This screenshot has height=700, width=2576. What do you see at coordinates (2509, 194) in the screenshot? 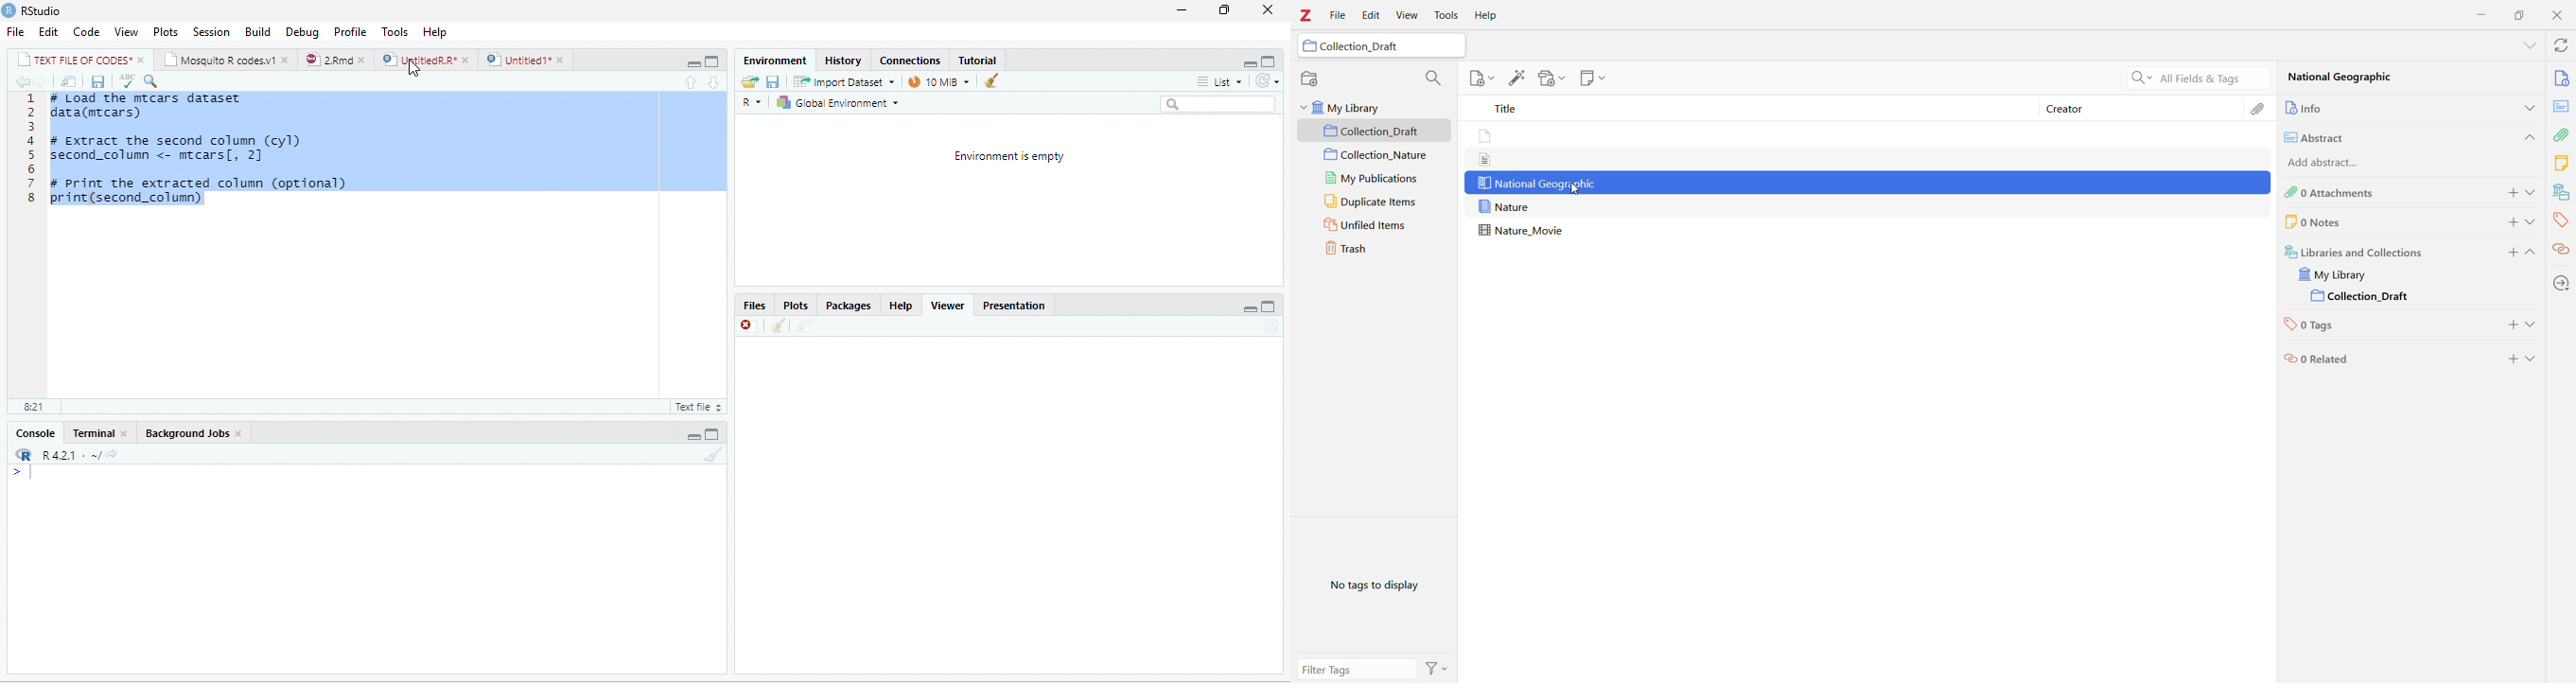
I see `Add` at bounding box center [2509, 194].